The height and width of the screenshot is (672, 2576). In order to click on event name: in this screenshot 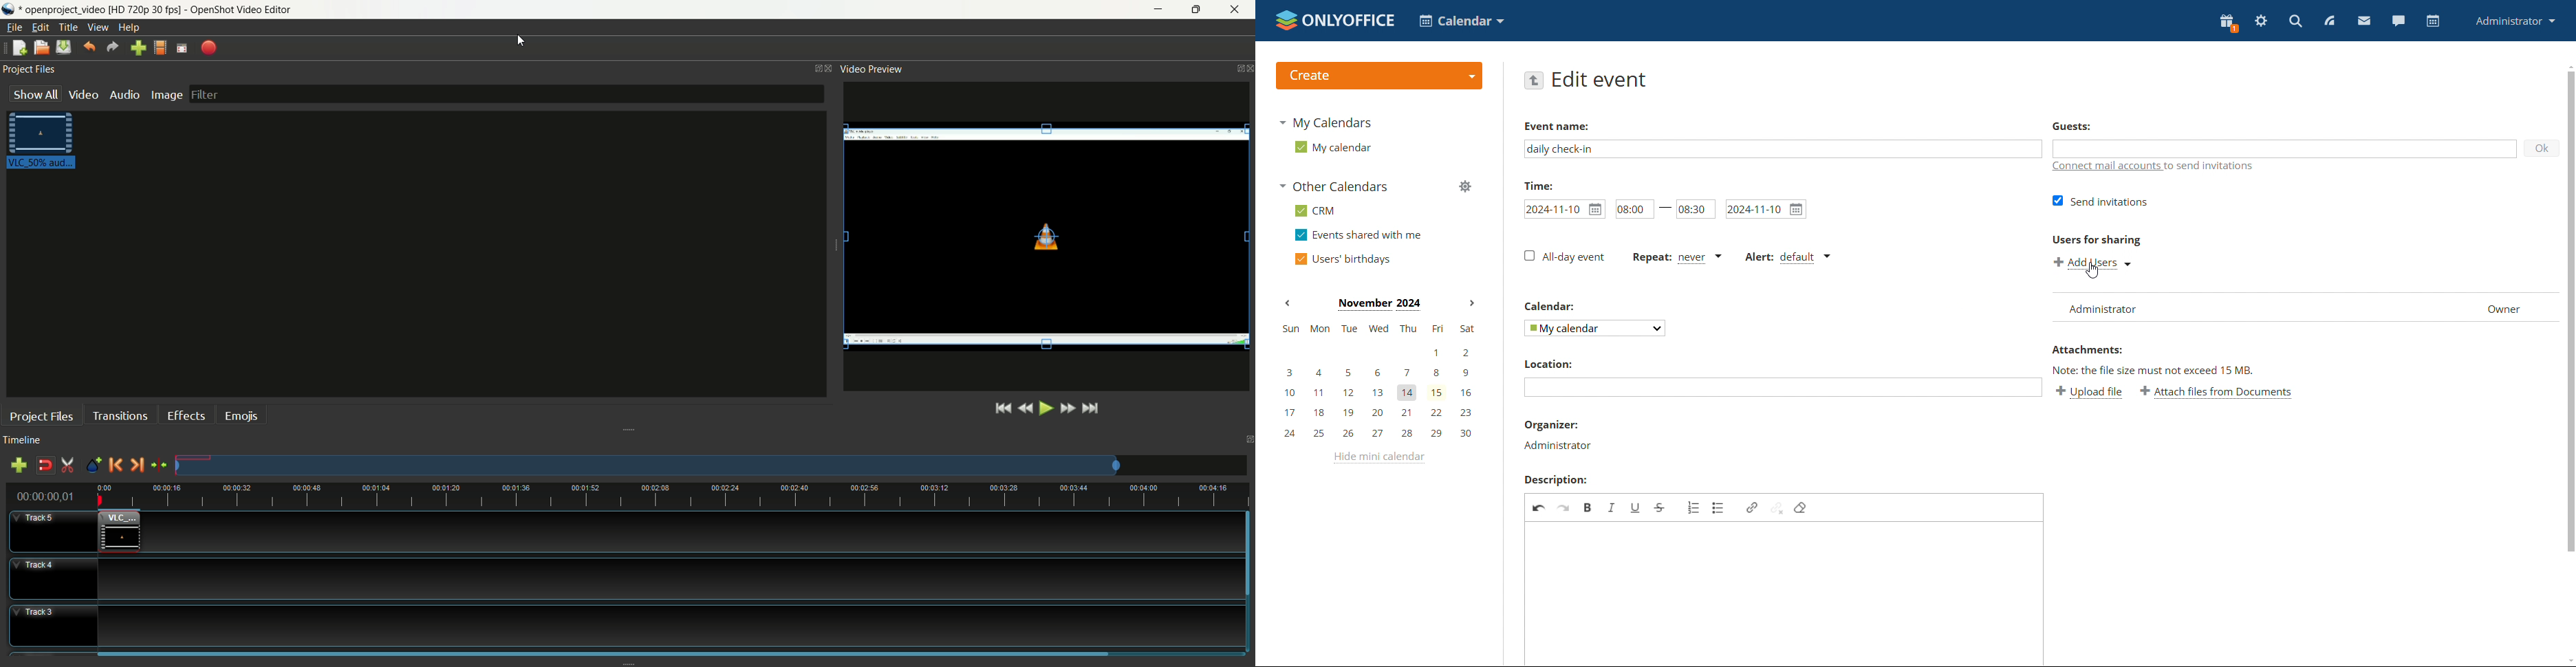, I will do `click(1568, 124)`.